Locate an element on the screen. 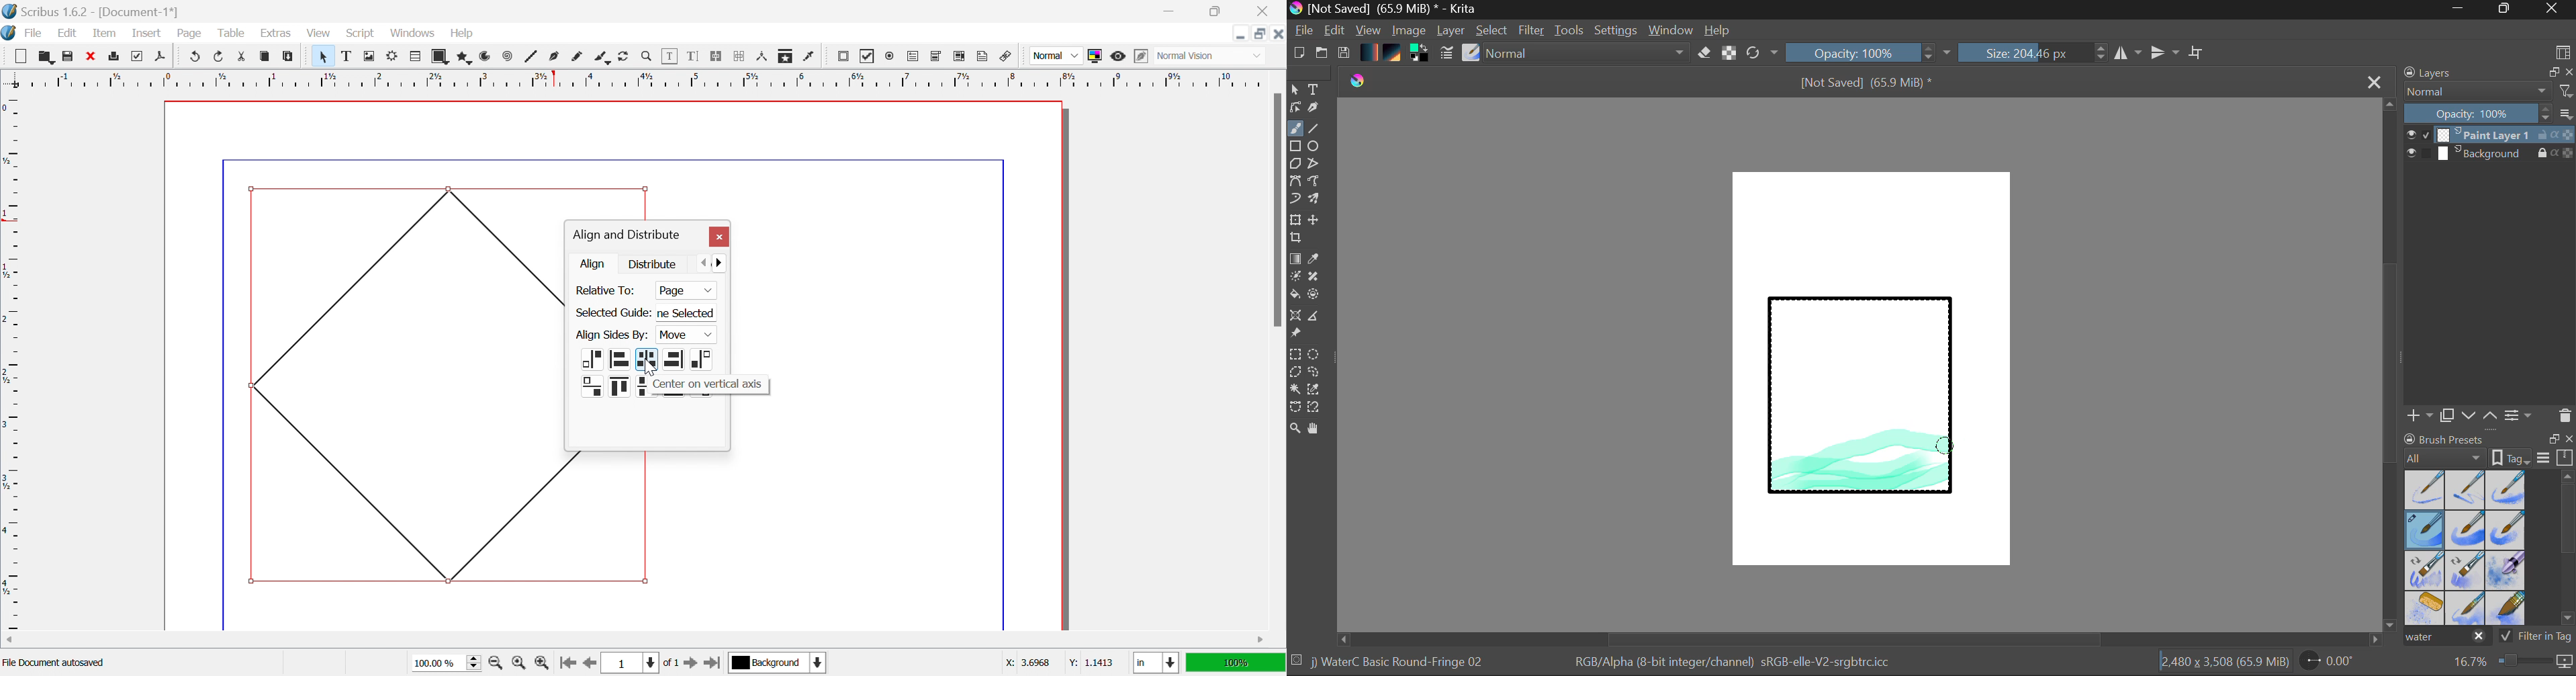  alignments is located at coordinates (683, 359).